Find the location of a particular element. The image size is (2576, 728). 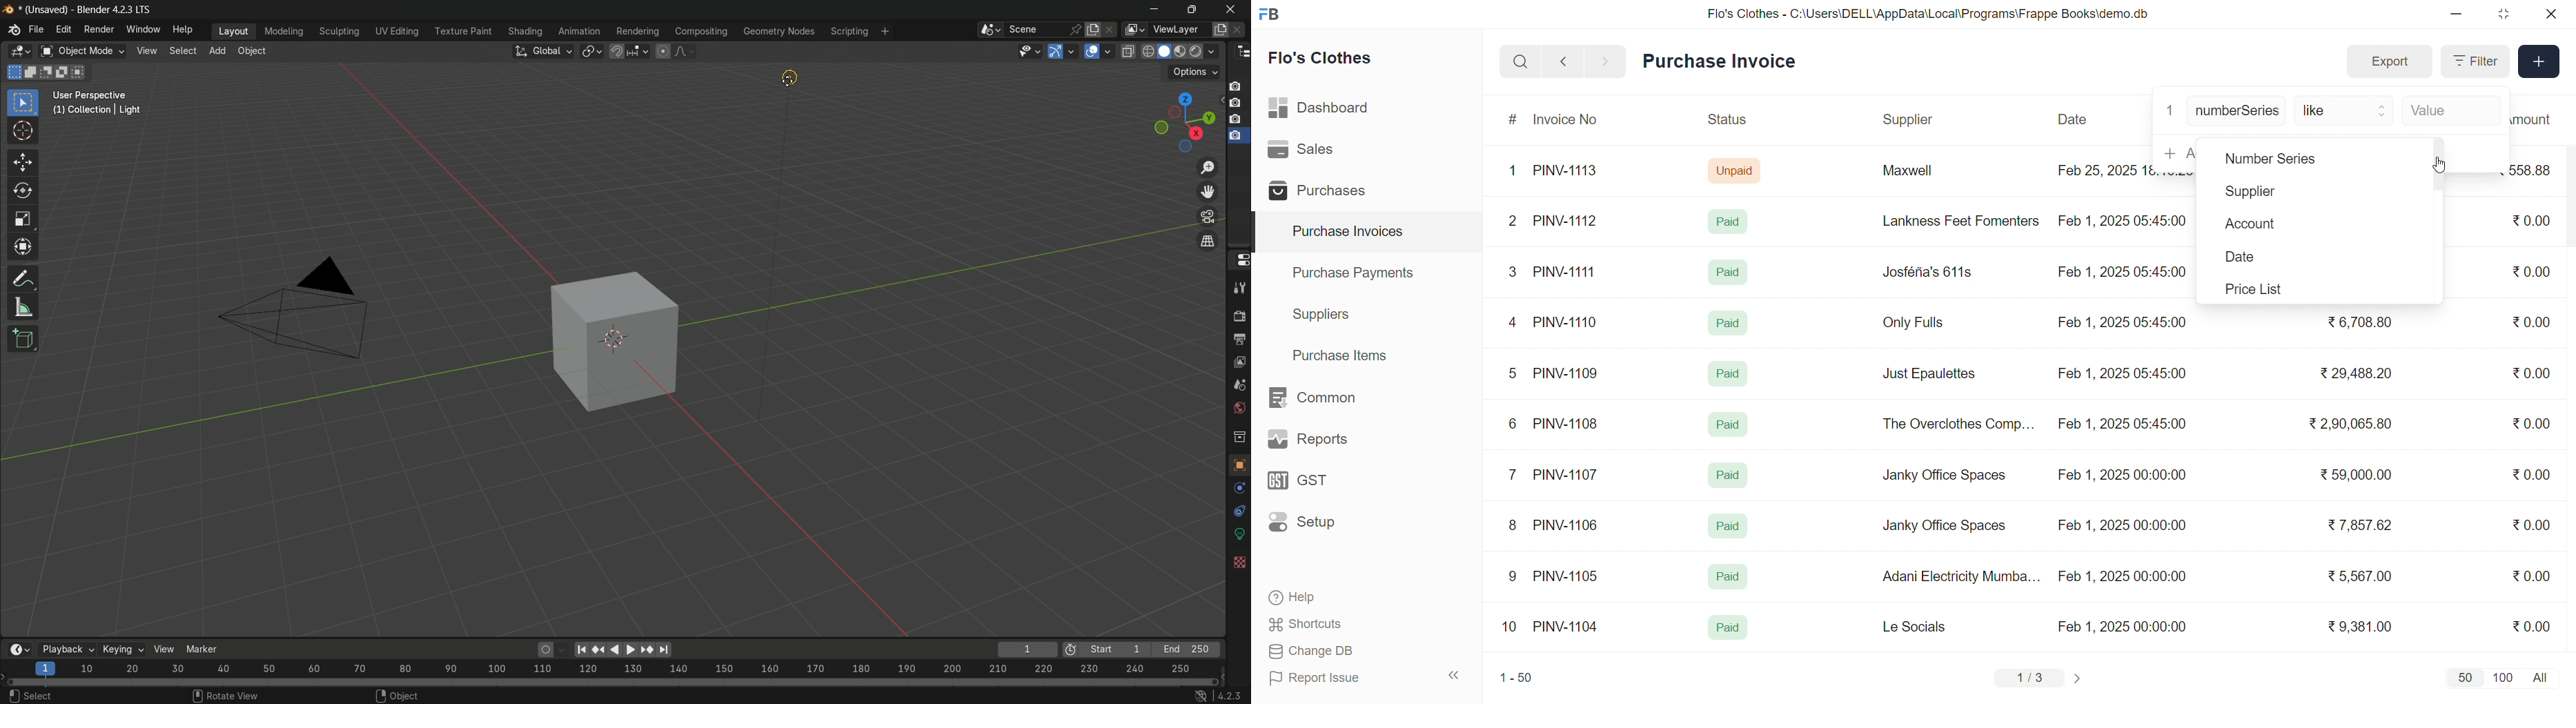

add view layer is located at coordinates (1221, 29).